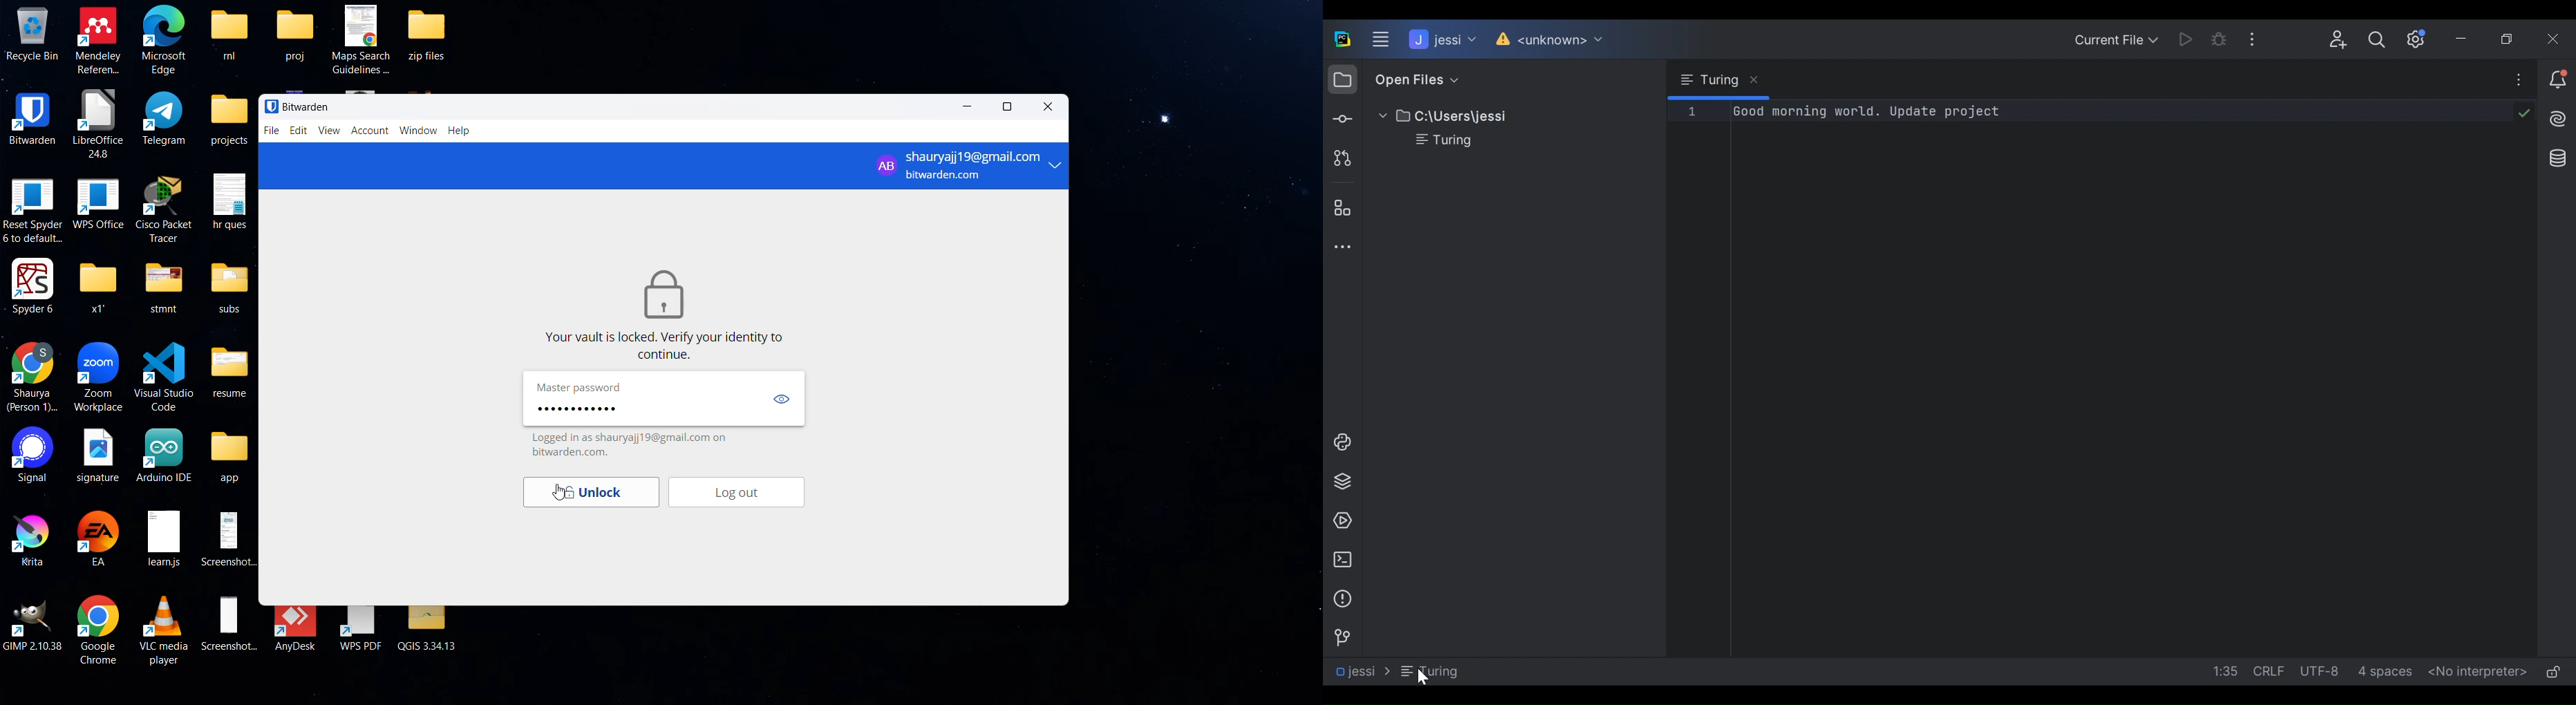  What do you see at coordinates (461, 132) in the screenshot?
I see `help` at bounding box center [461, 132].